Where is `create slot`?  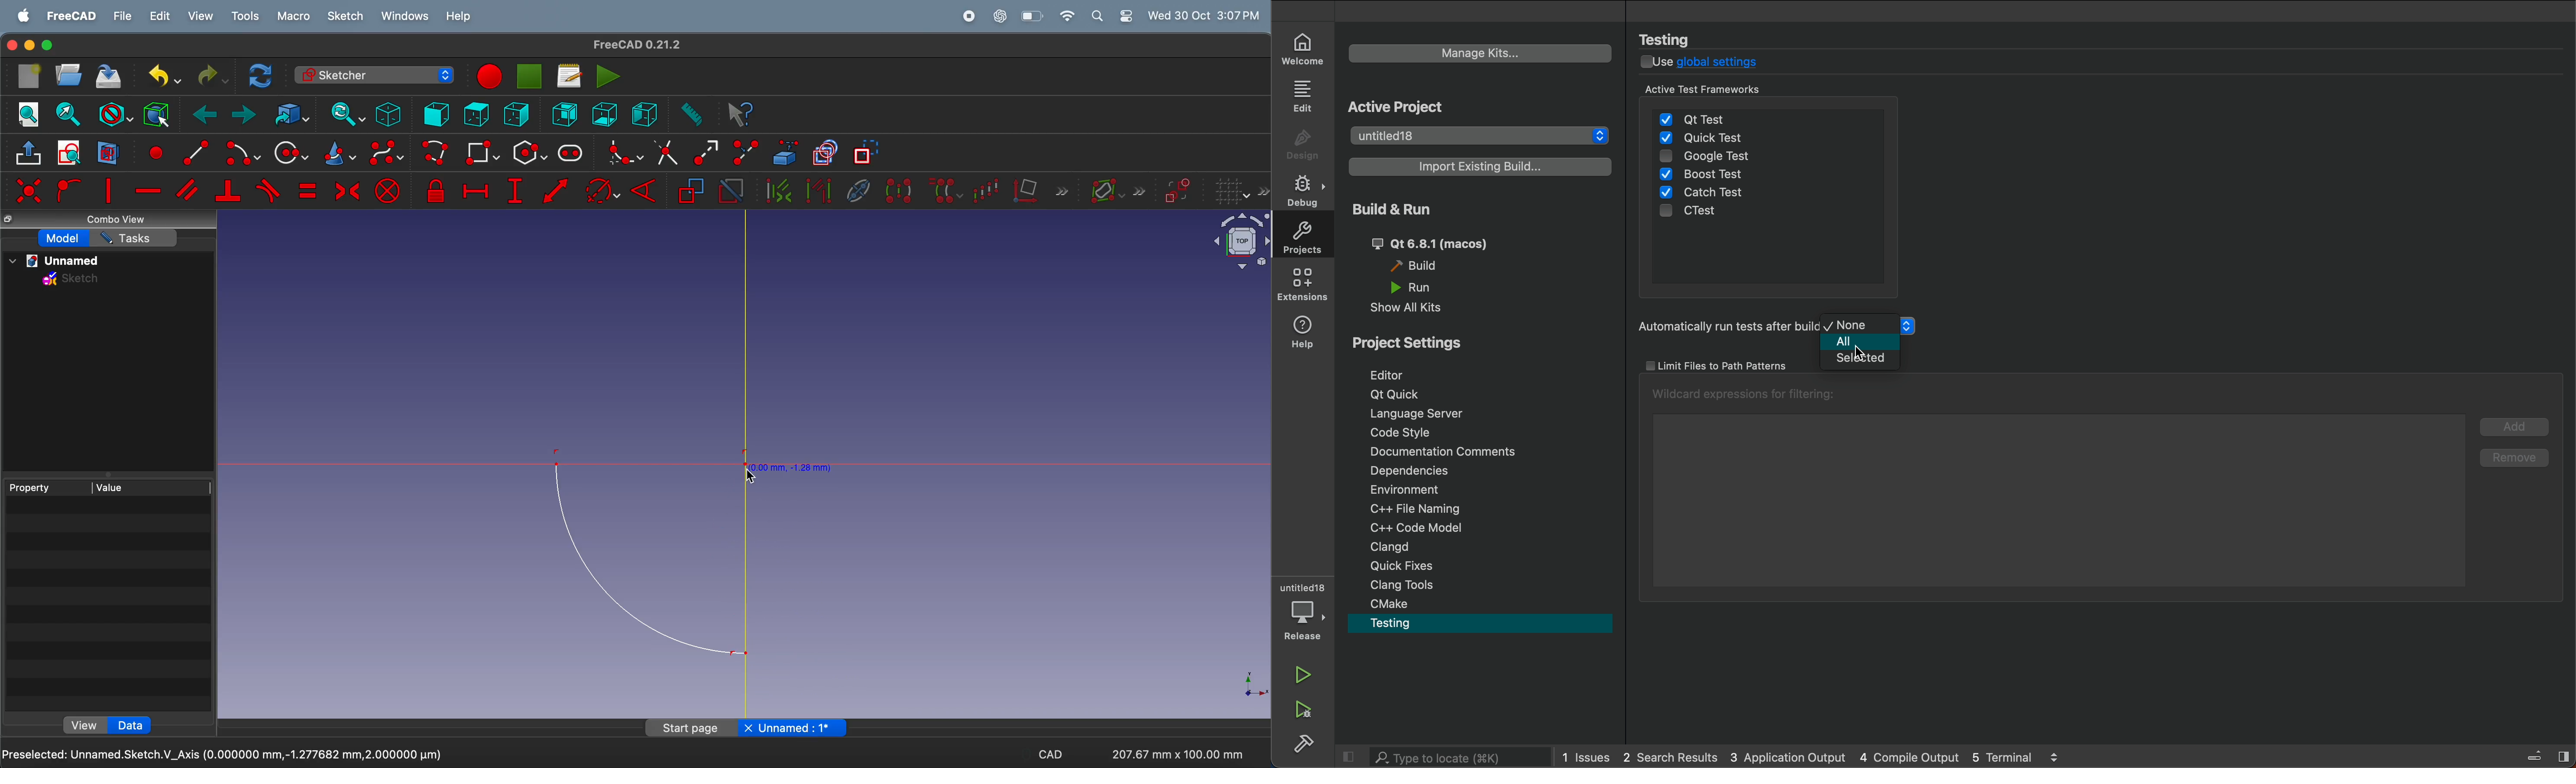
create slot is located at coordinates (571, 153).